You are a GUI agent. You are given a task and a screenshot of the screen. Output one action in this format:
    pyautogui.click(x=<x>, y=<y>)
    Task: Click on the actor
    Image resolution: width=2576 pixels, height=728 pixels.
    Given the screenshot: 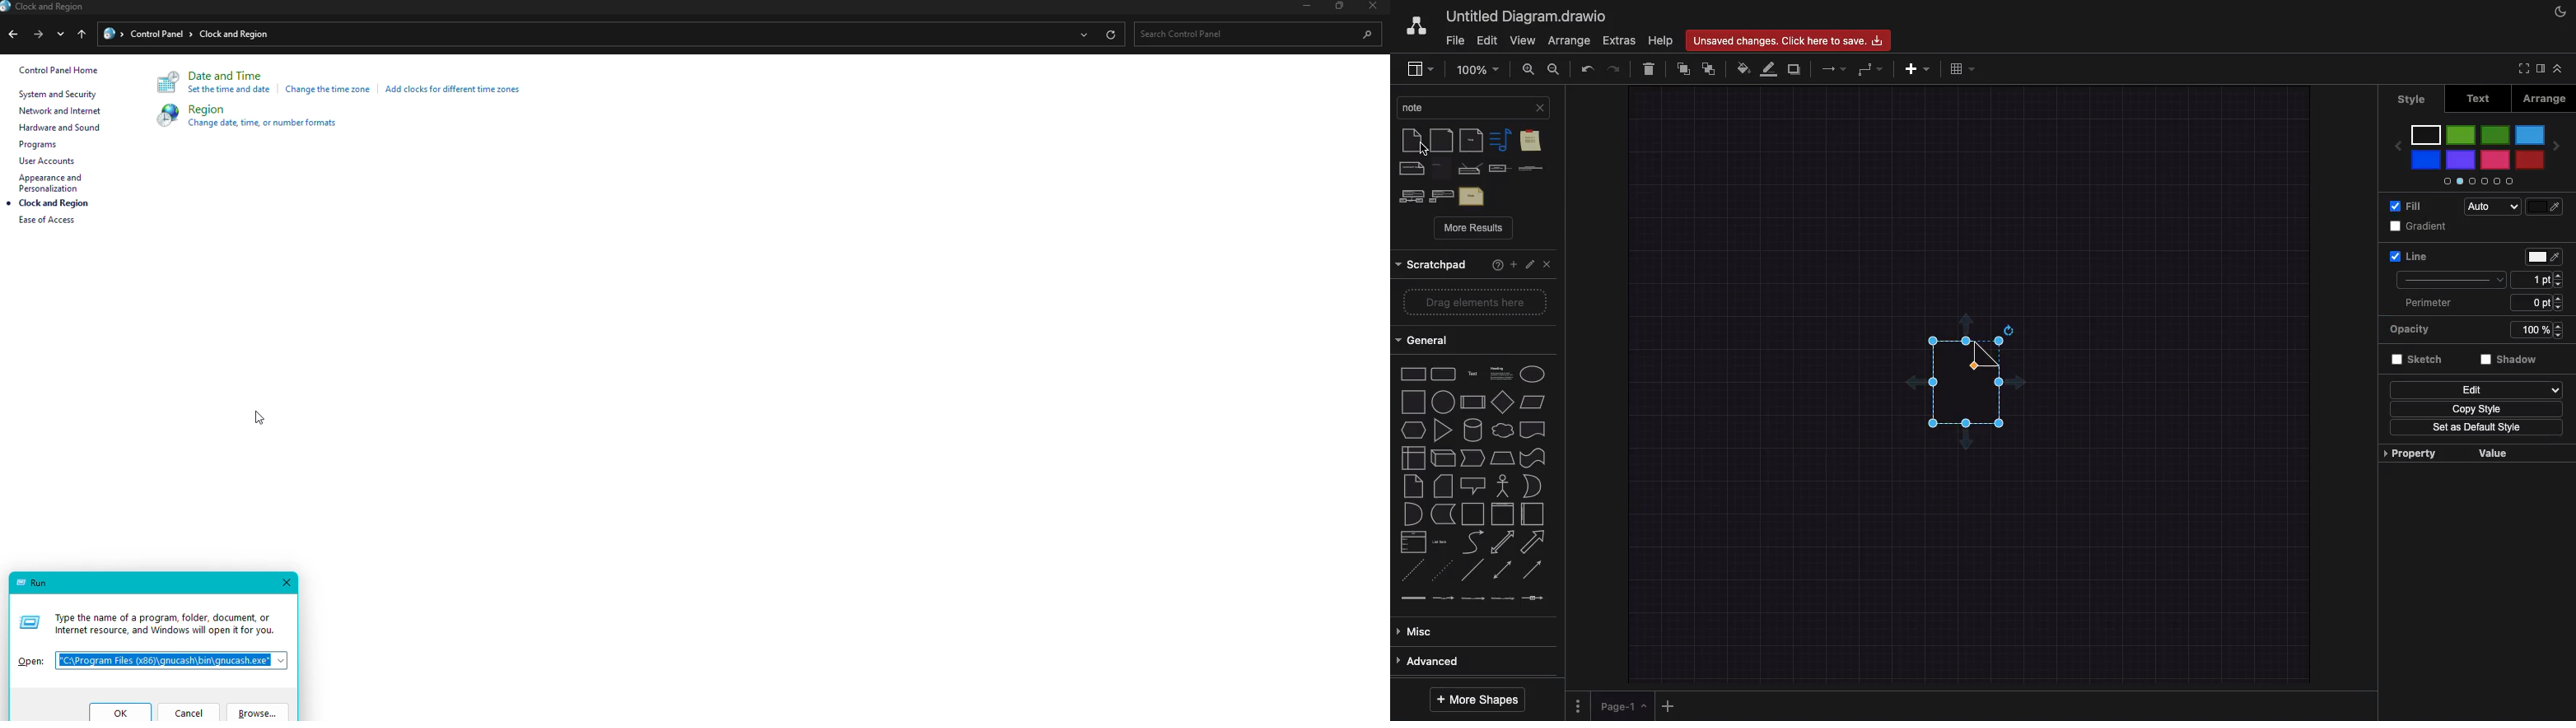 What is the action you would take?
    pyautogui.click(x=1502, y=486)
    